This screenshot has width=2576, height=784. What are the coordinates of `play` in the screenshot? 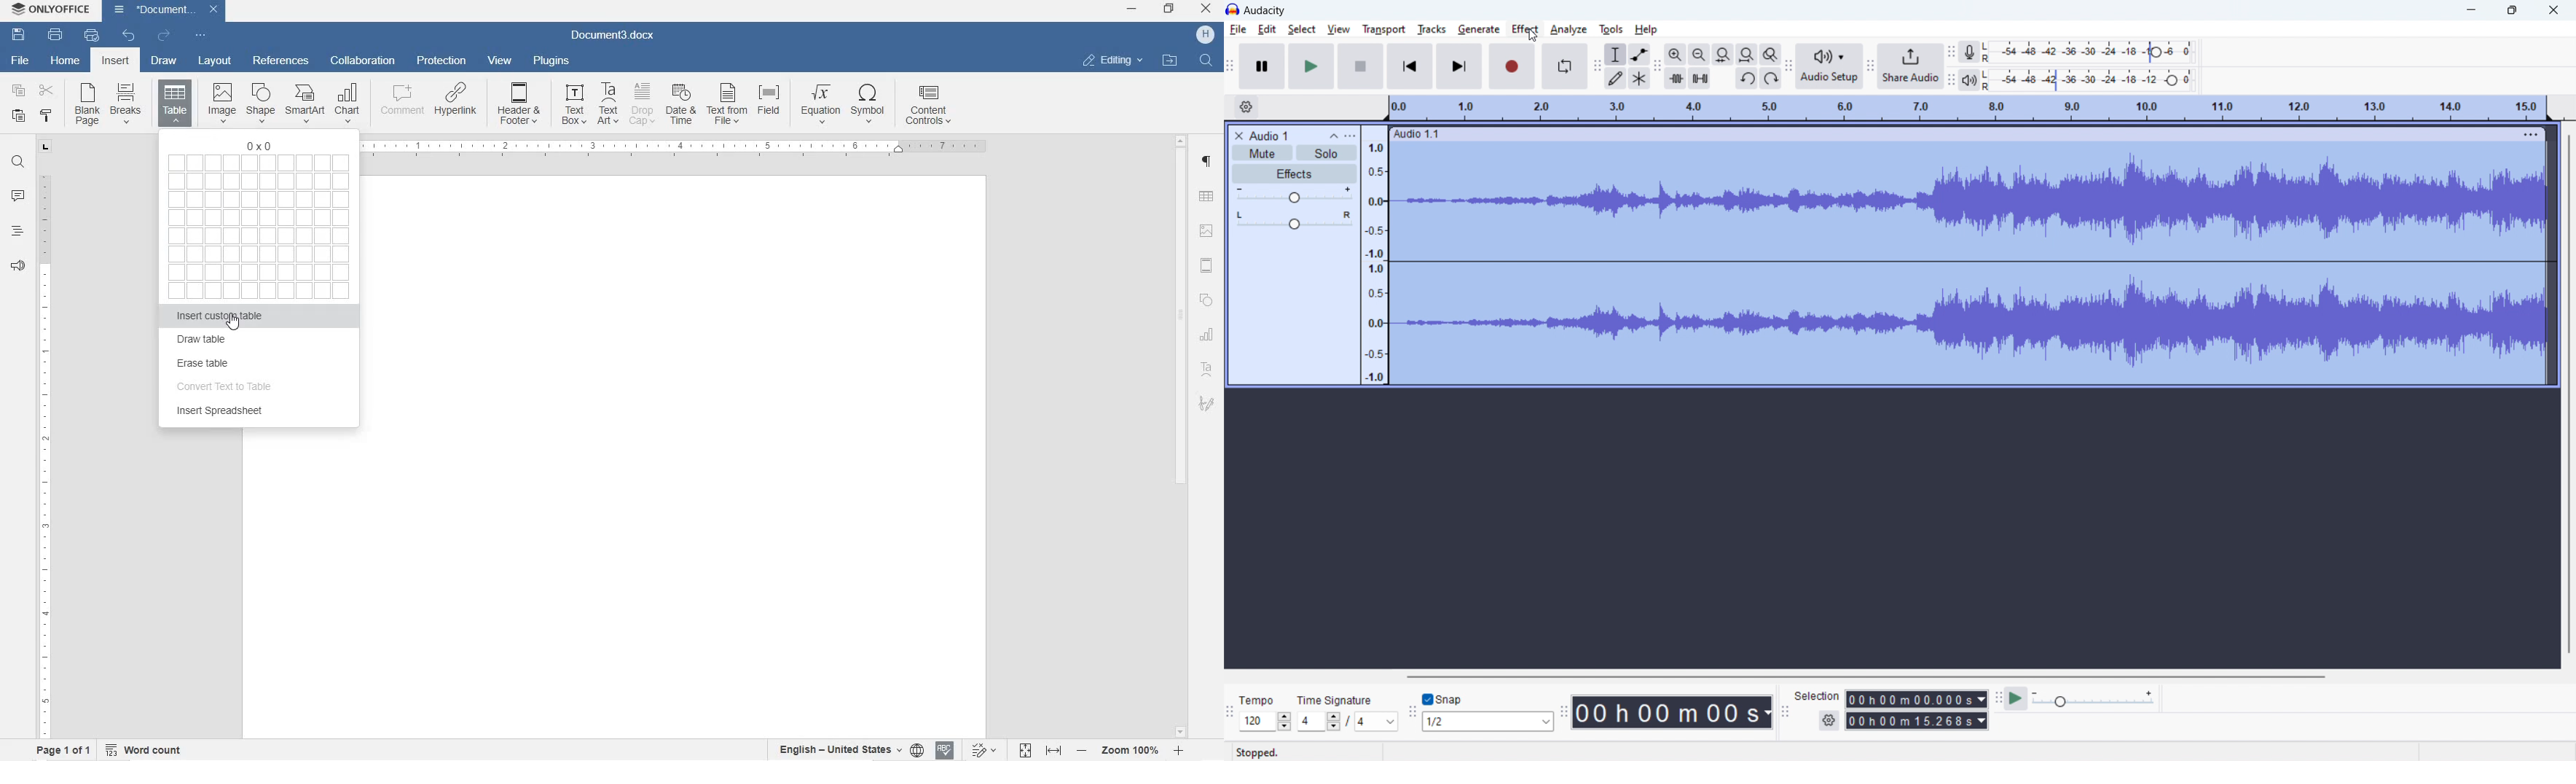 It's located at (1311, 66).